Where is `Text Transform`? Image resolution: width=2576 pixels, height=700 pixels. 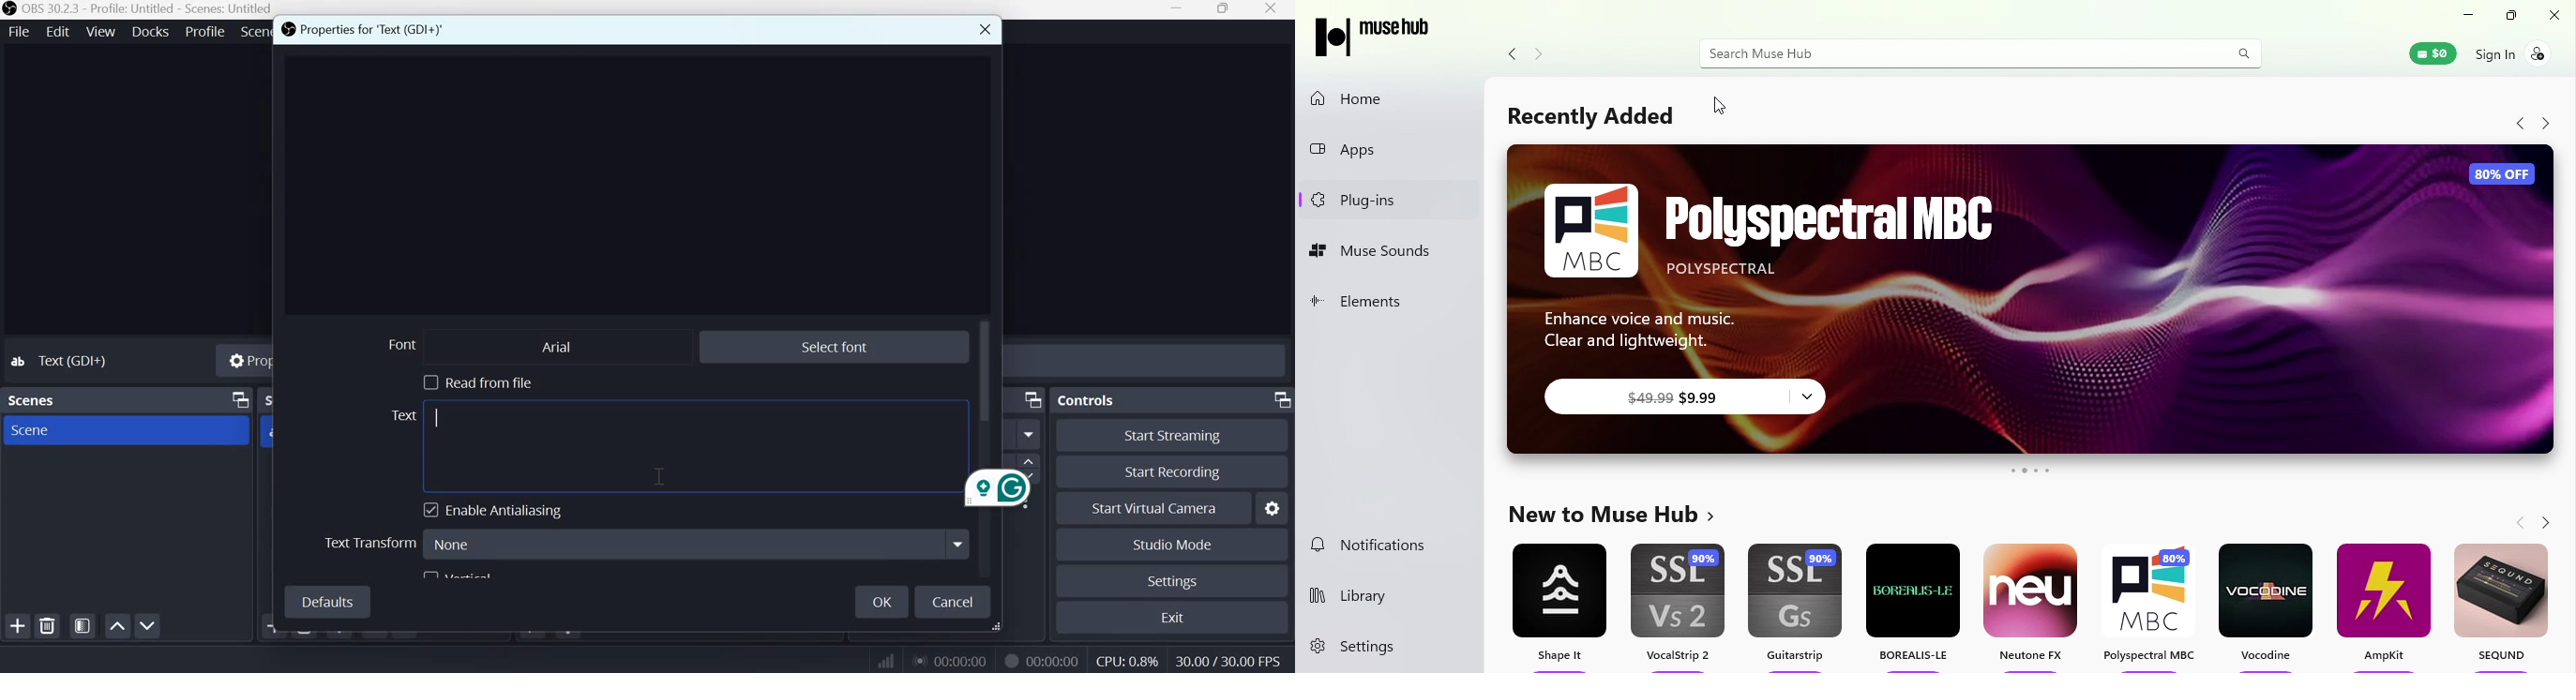
Text Transform is located at coordinates (369, 542).